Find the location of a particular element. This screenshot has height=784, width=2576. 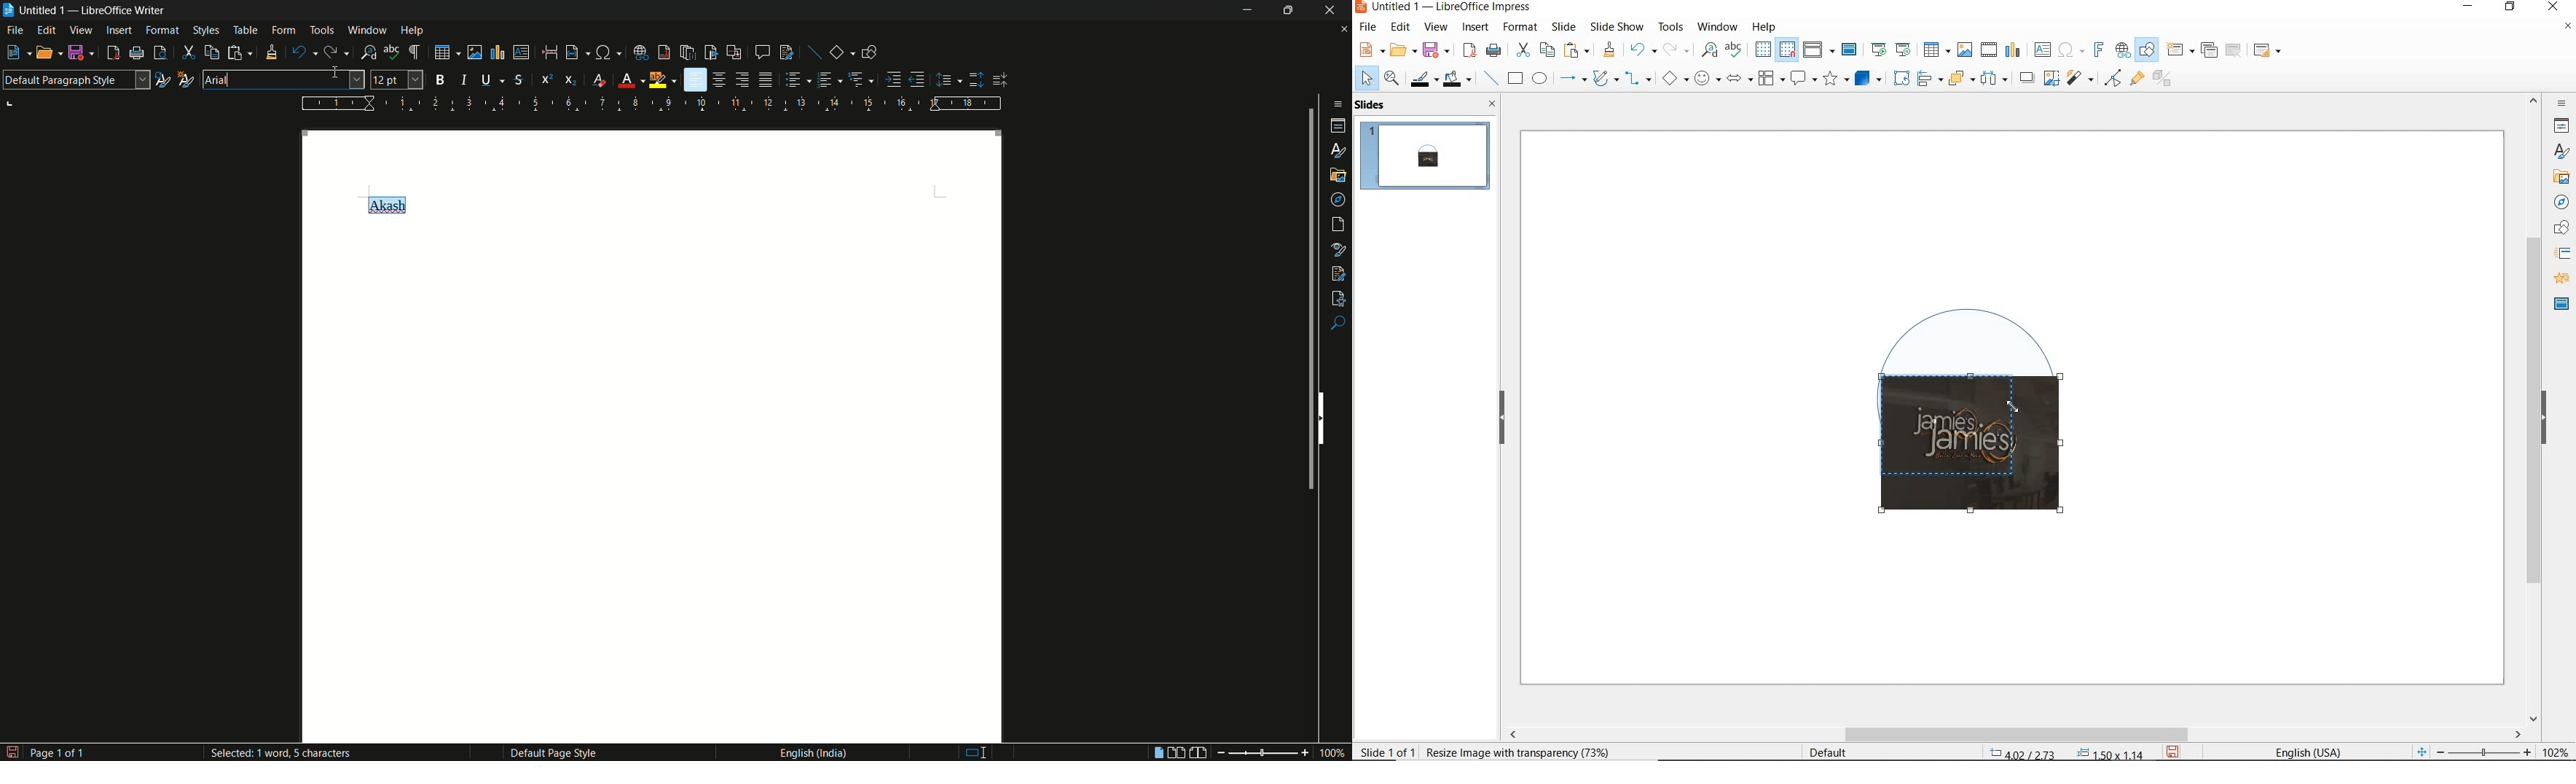

insert image is located at coordinates (1964, 50).